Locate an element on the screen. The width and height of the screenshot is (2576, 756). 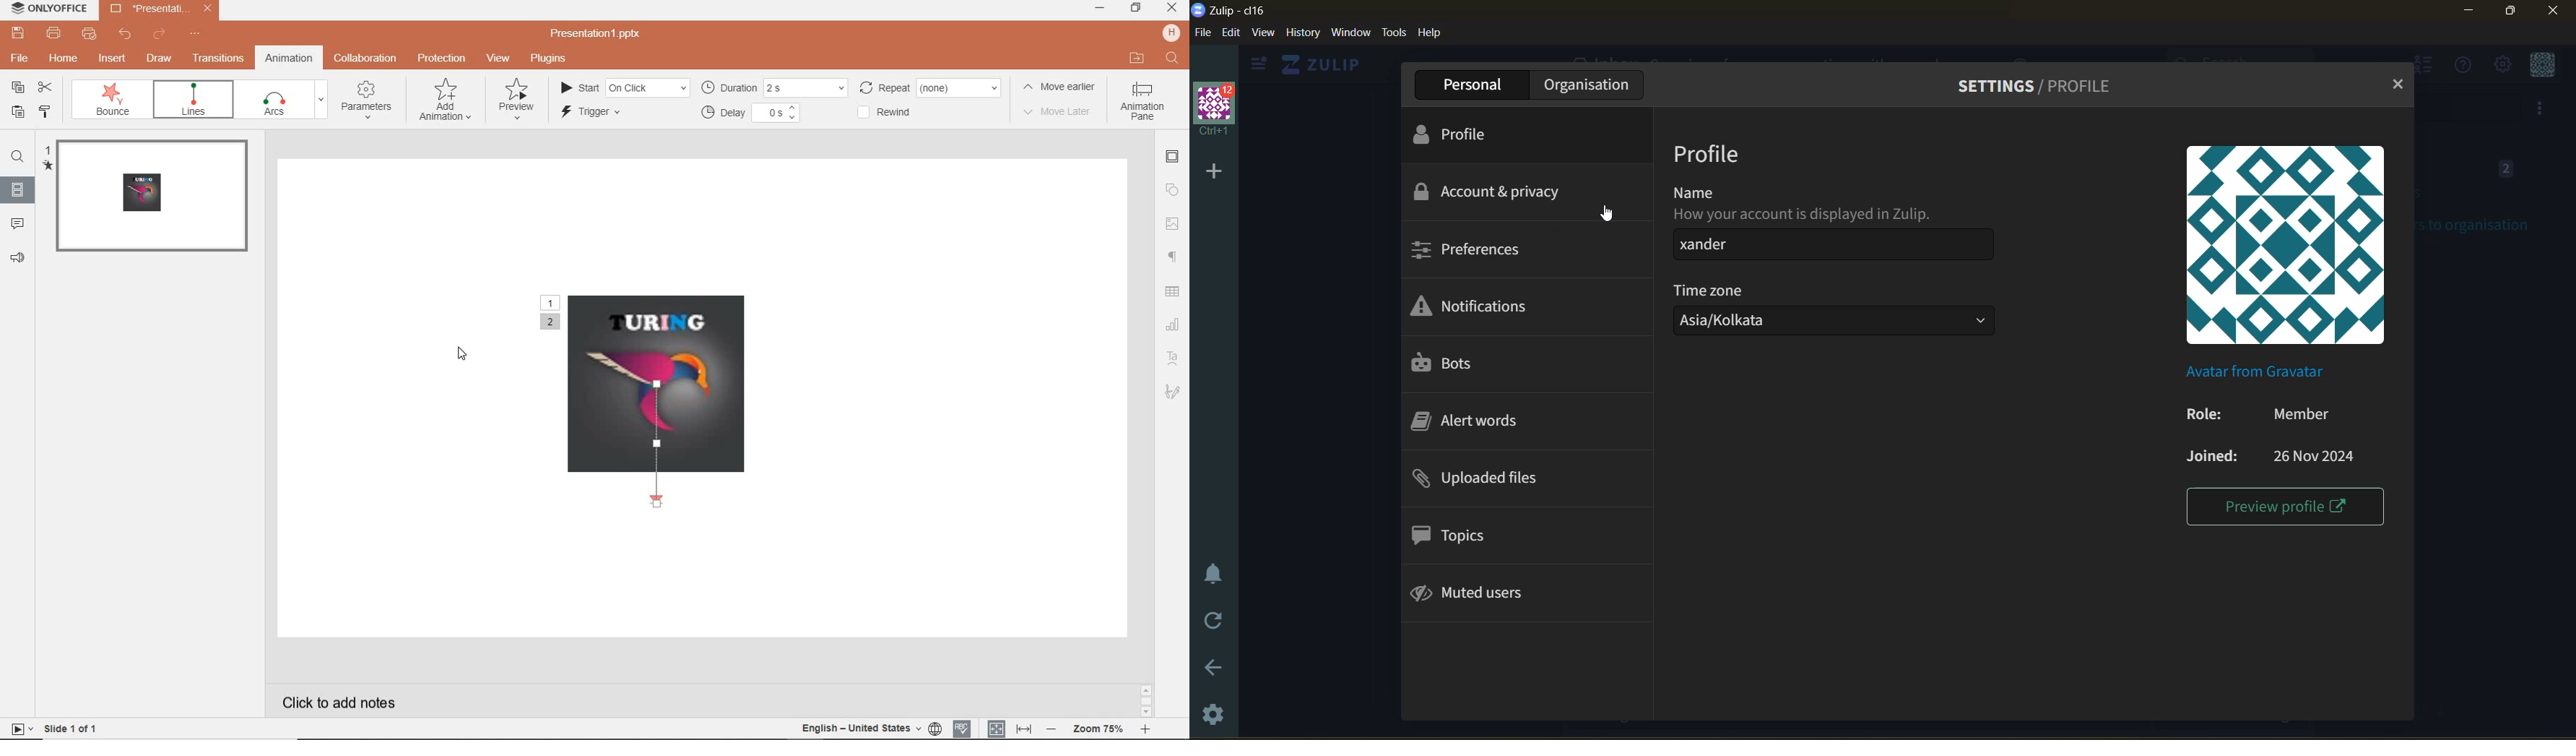
hp is located at coordinates (1172, 33).